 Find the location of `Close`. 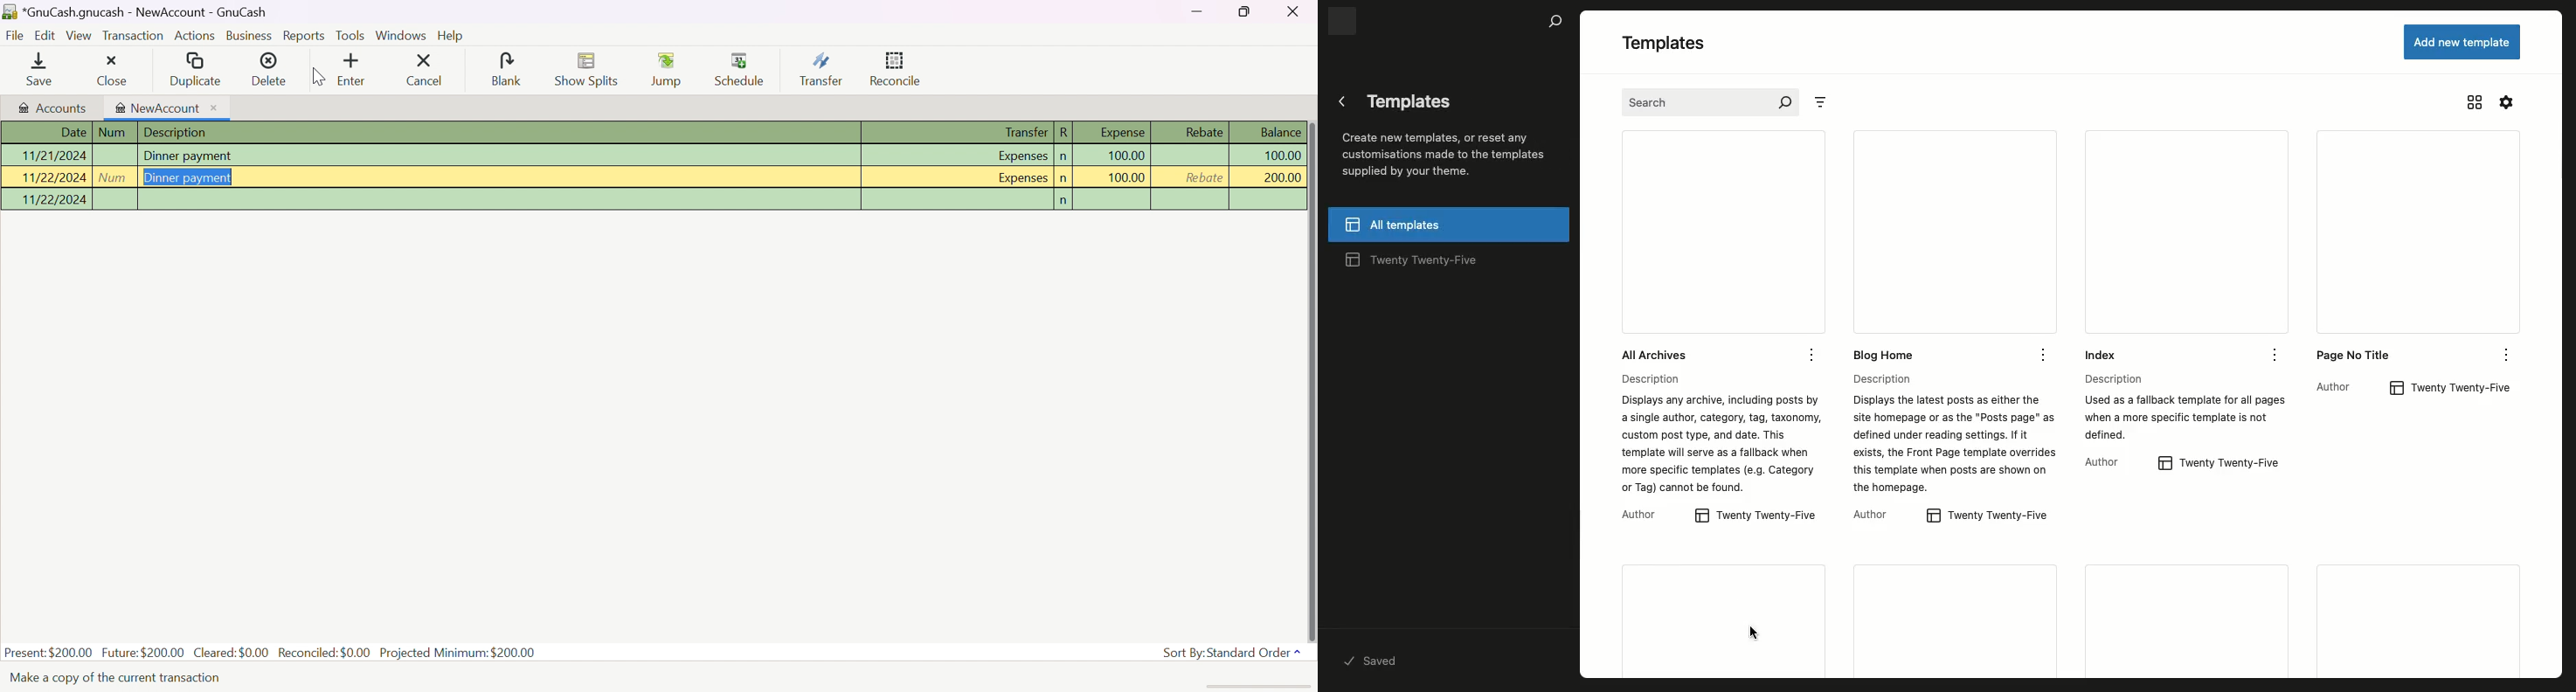

Close is located at coordinates (111, 72).